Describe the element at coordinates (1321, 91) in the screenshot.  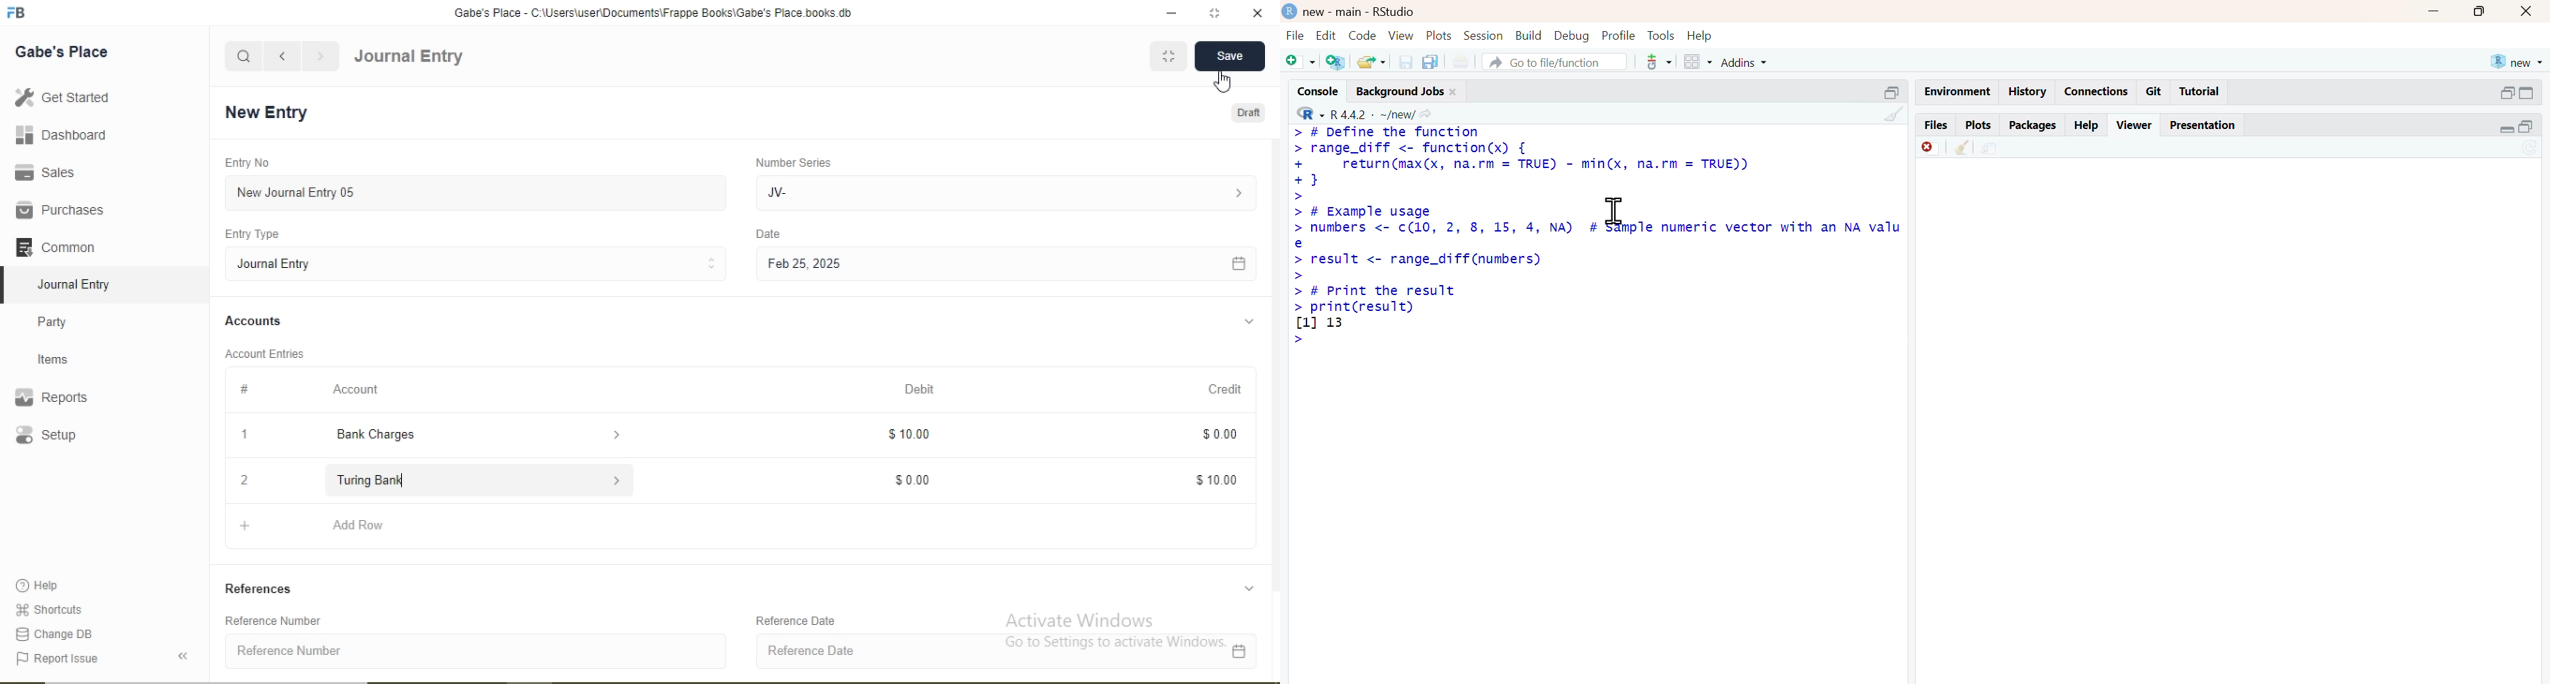
I see `console` at that location.